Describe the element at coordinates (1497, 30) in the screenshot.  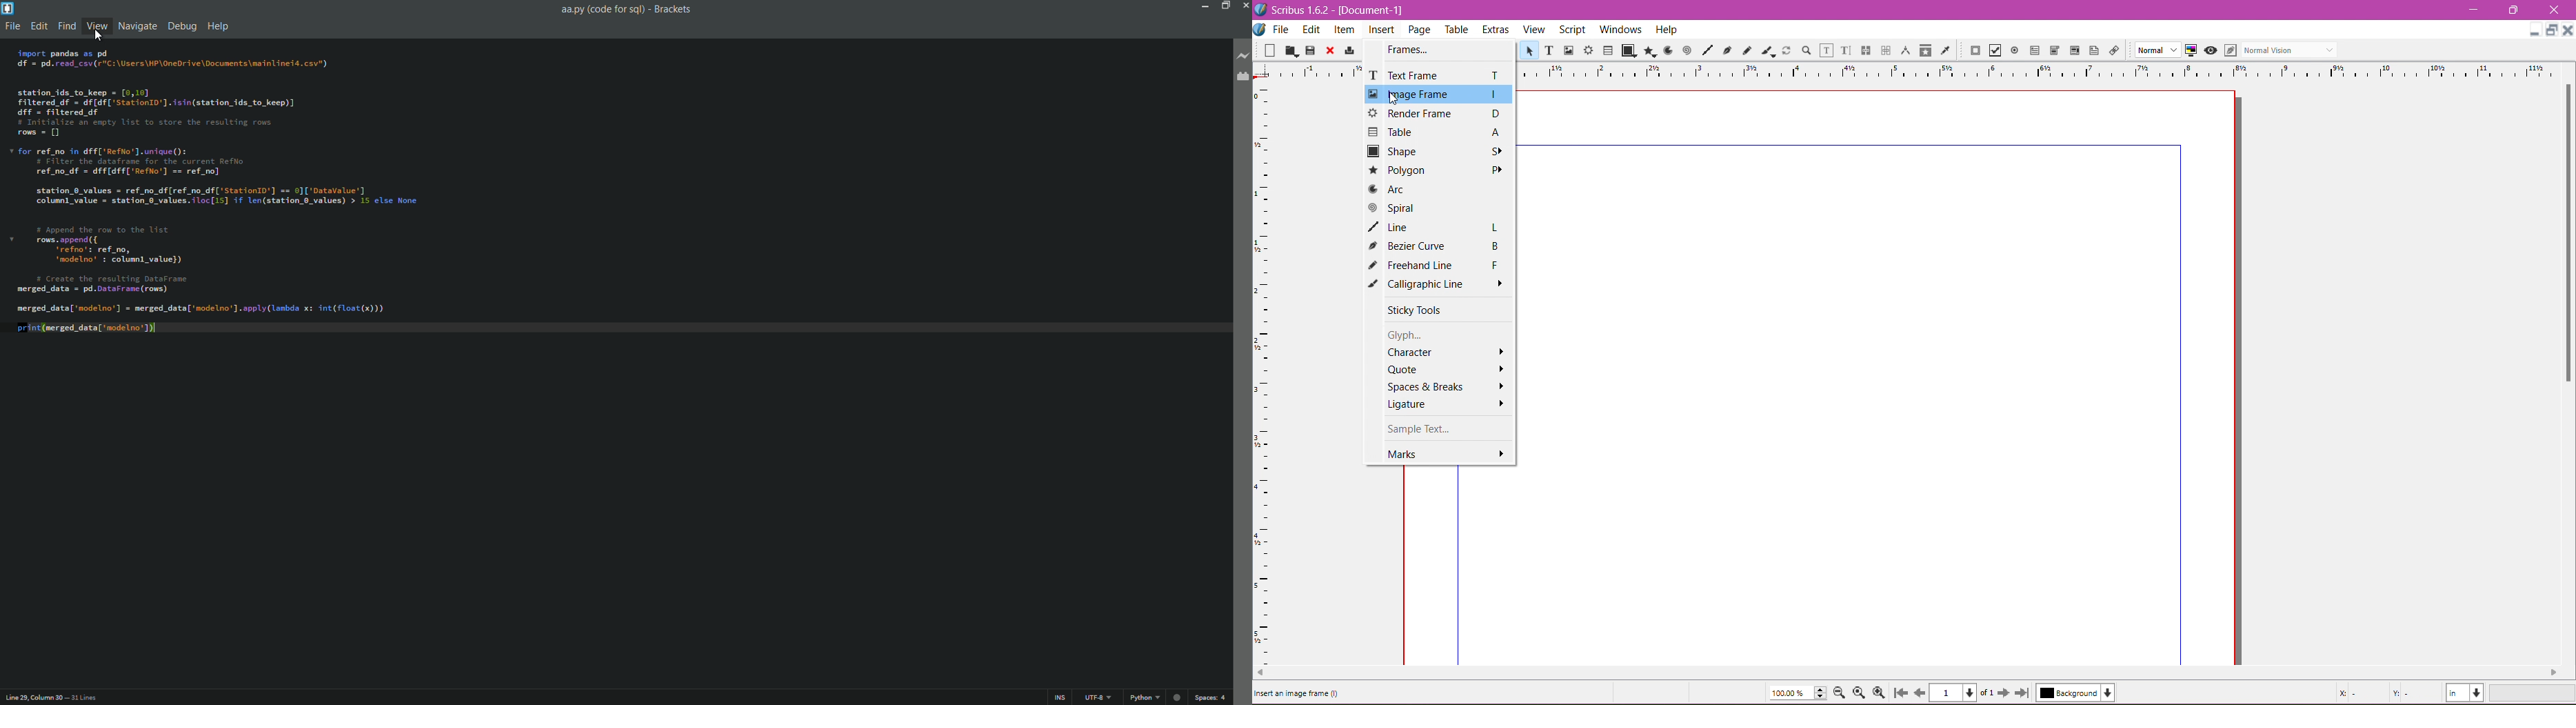
I see `Extras` at that location.